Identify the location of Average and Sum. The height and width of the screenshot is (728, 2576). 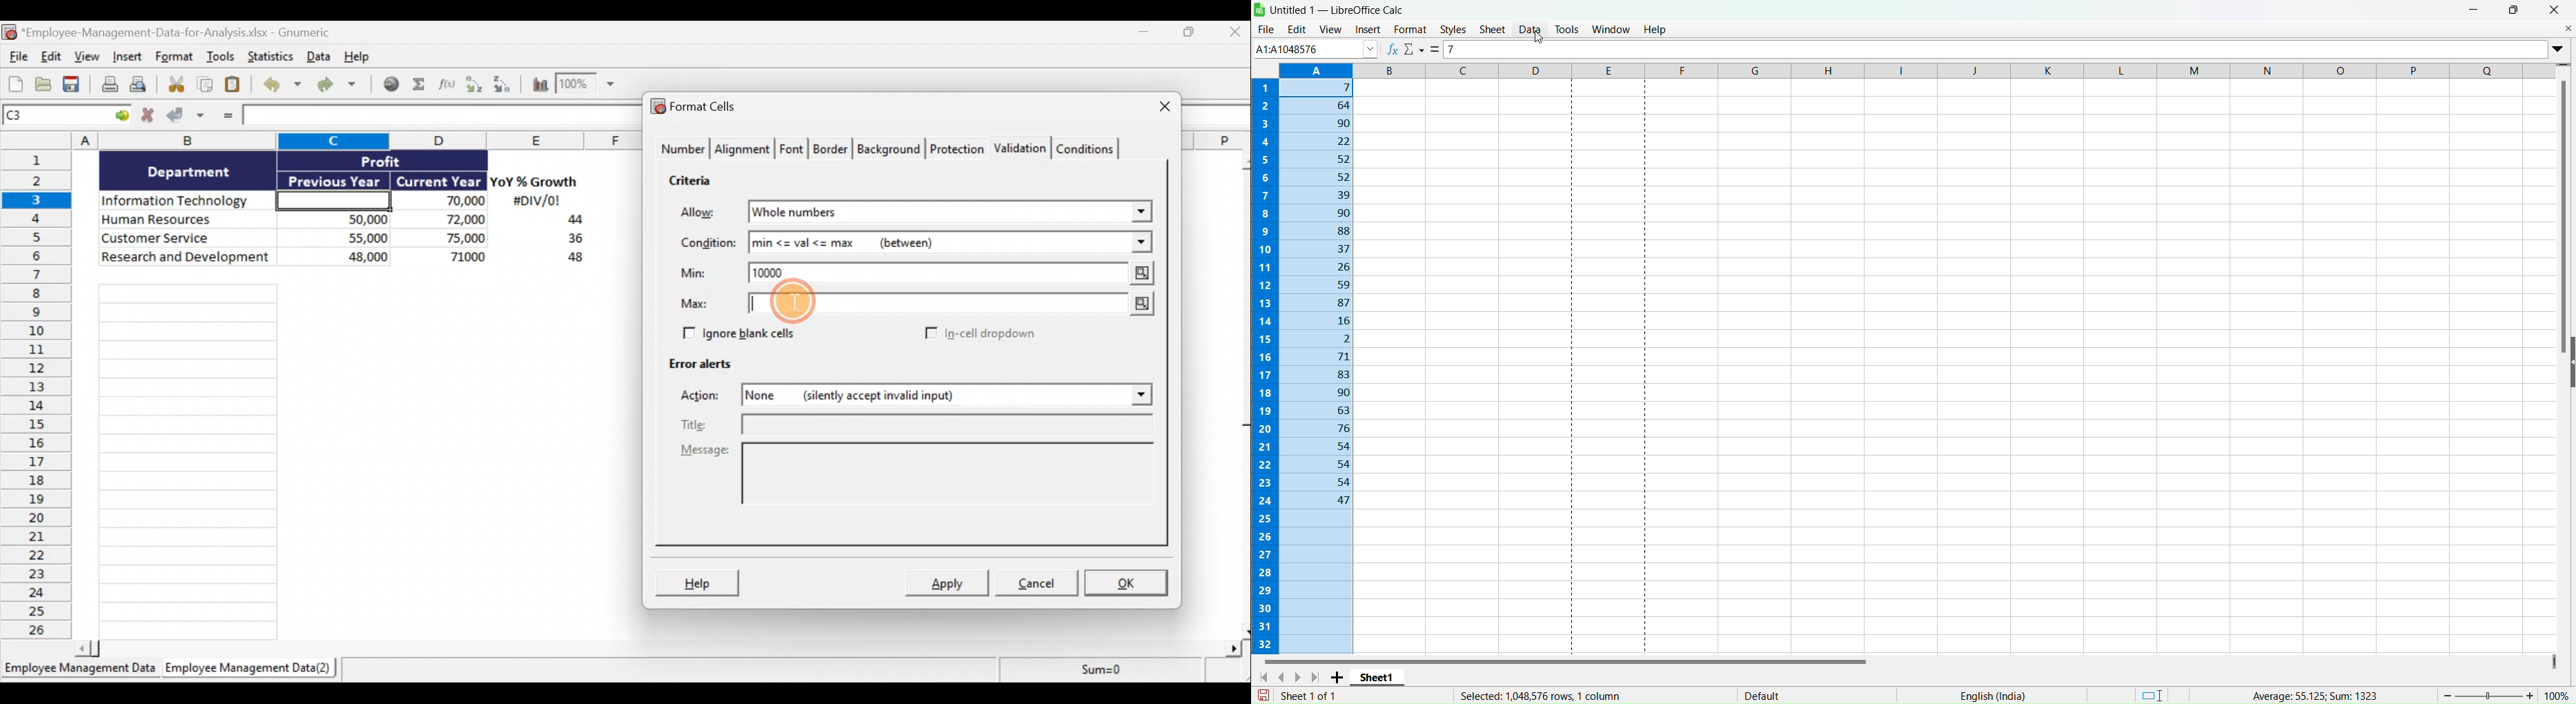
(2312, 693).